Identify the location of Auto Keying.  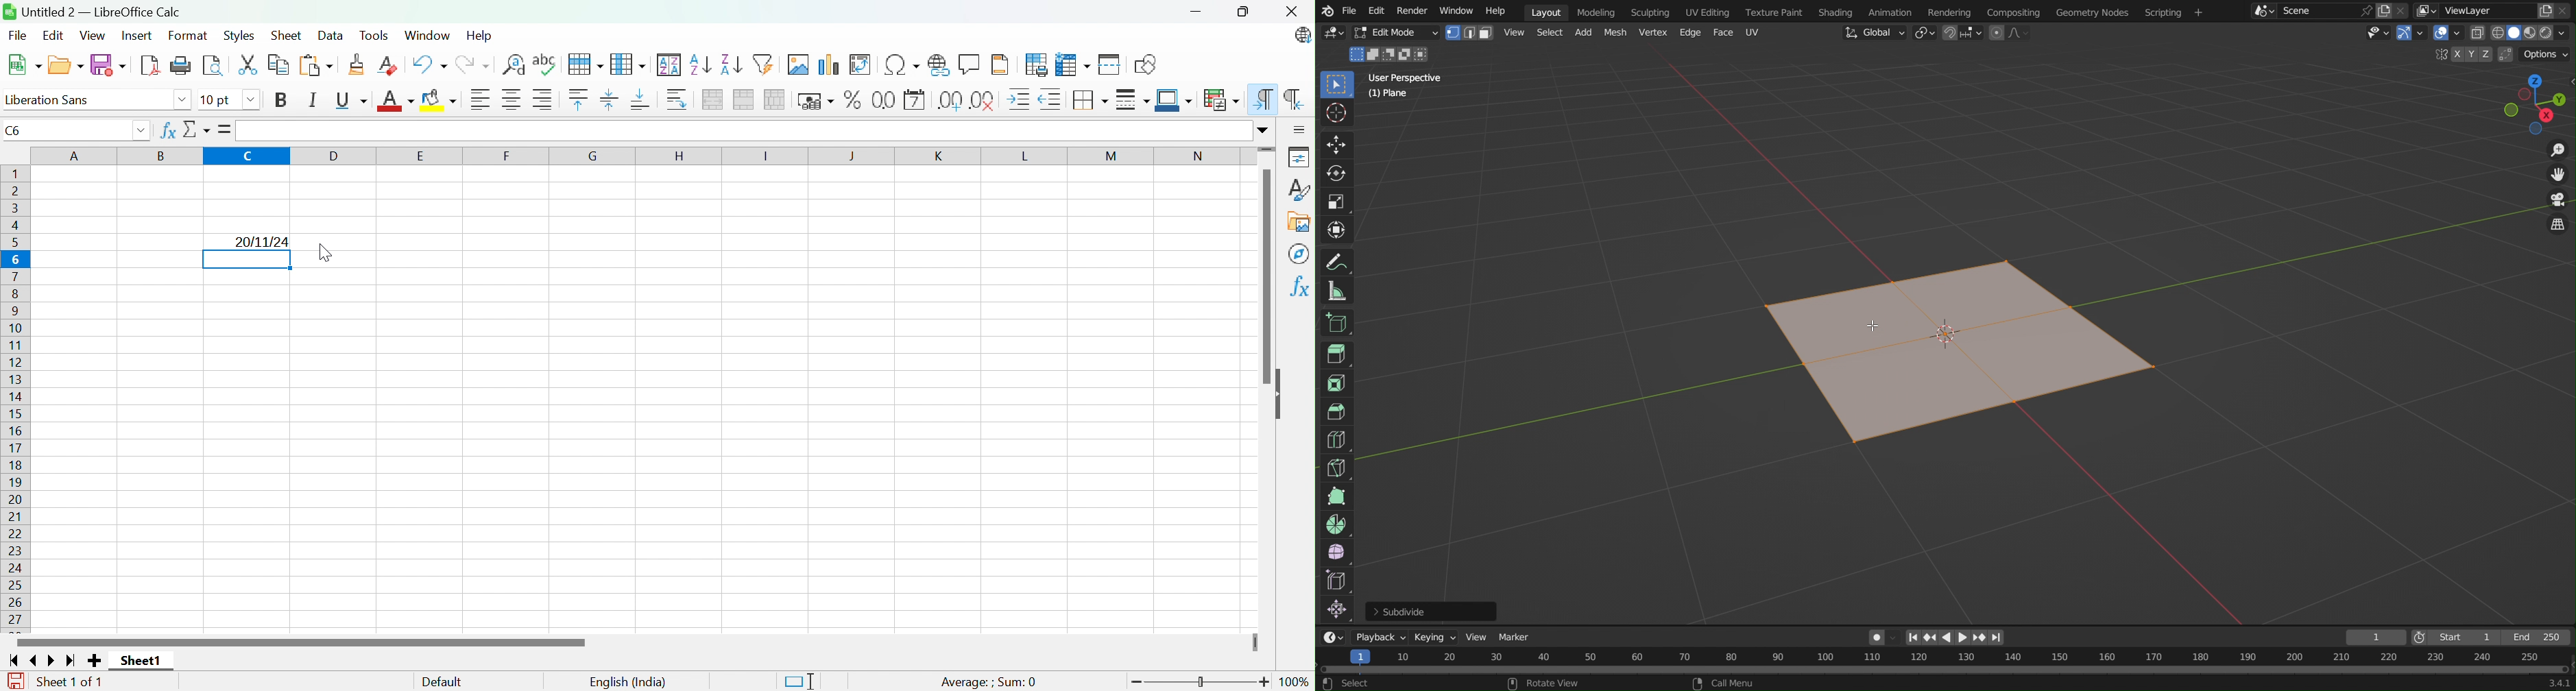
(1871, 640).